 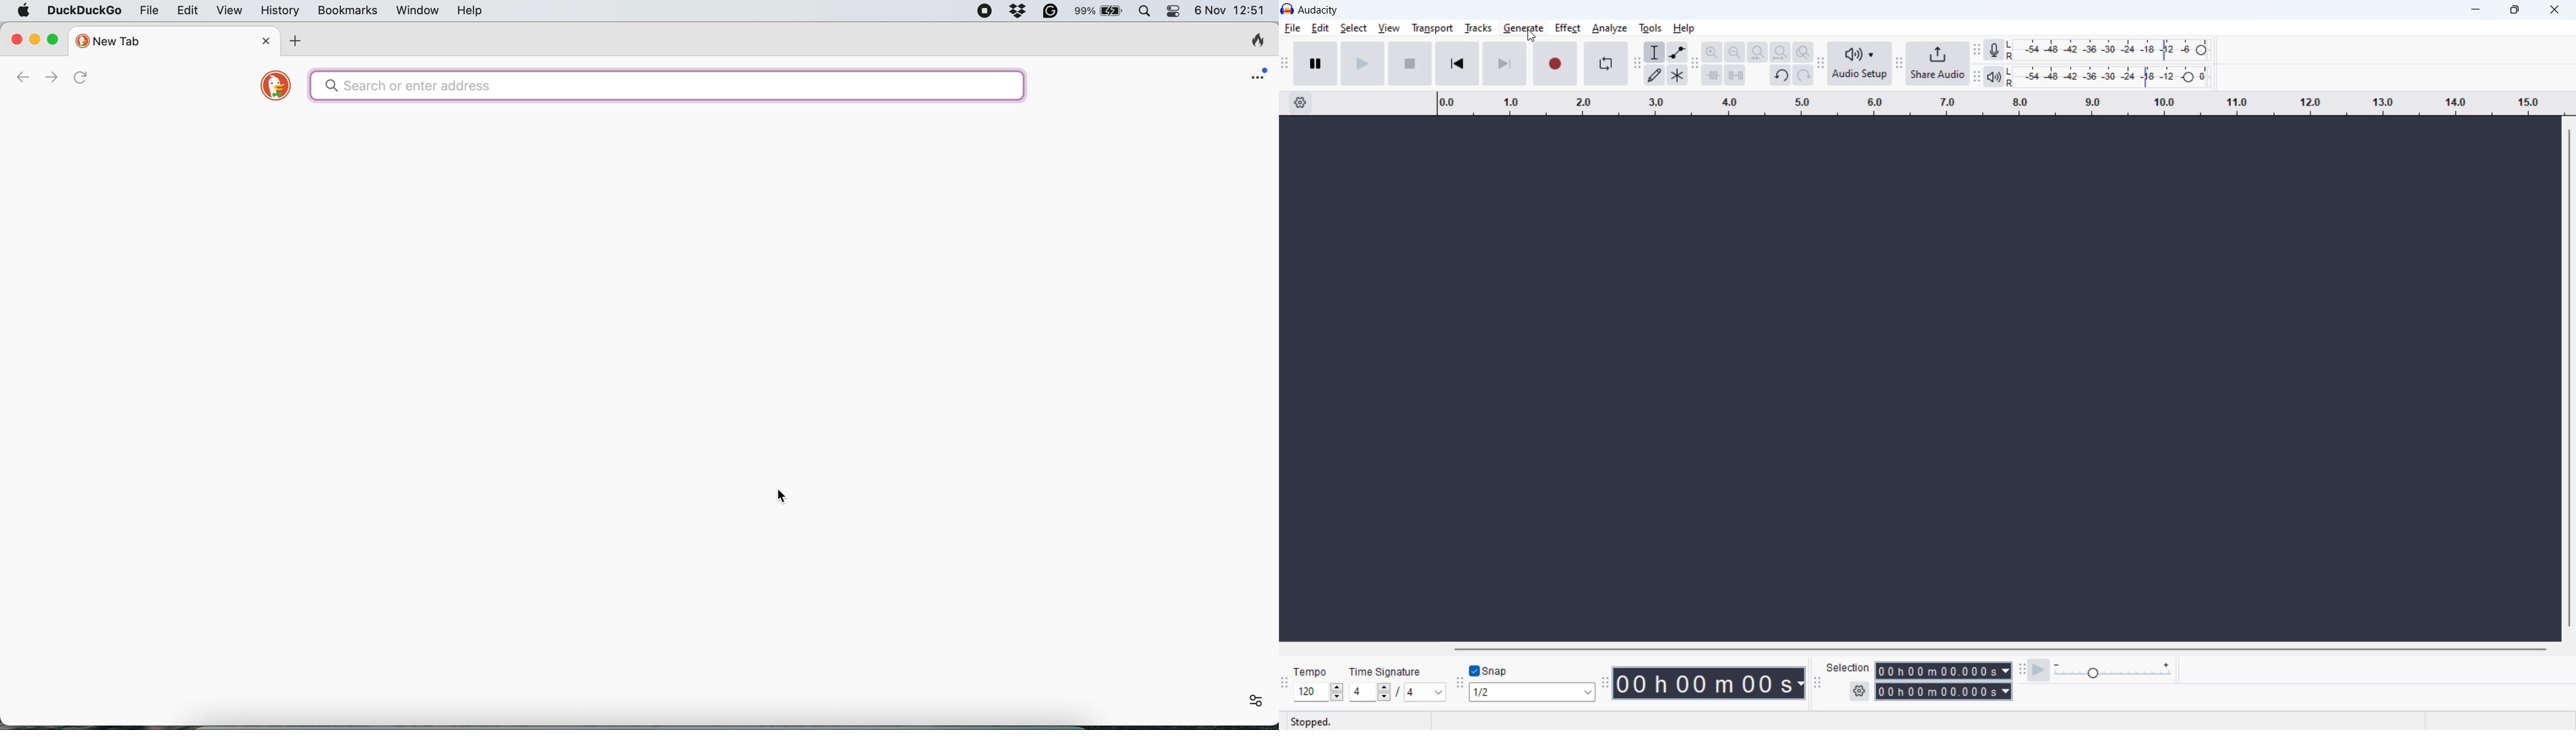 What do you see at coordinates (1677, 74) in the screenshot?
I see `multi tool` at bounding box center [1677, 74].